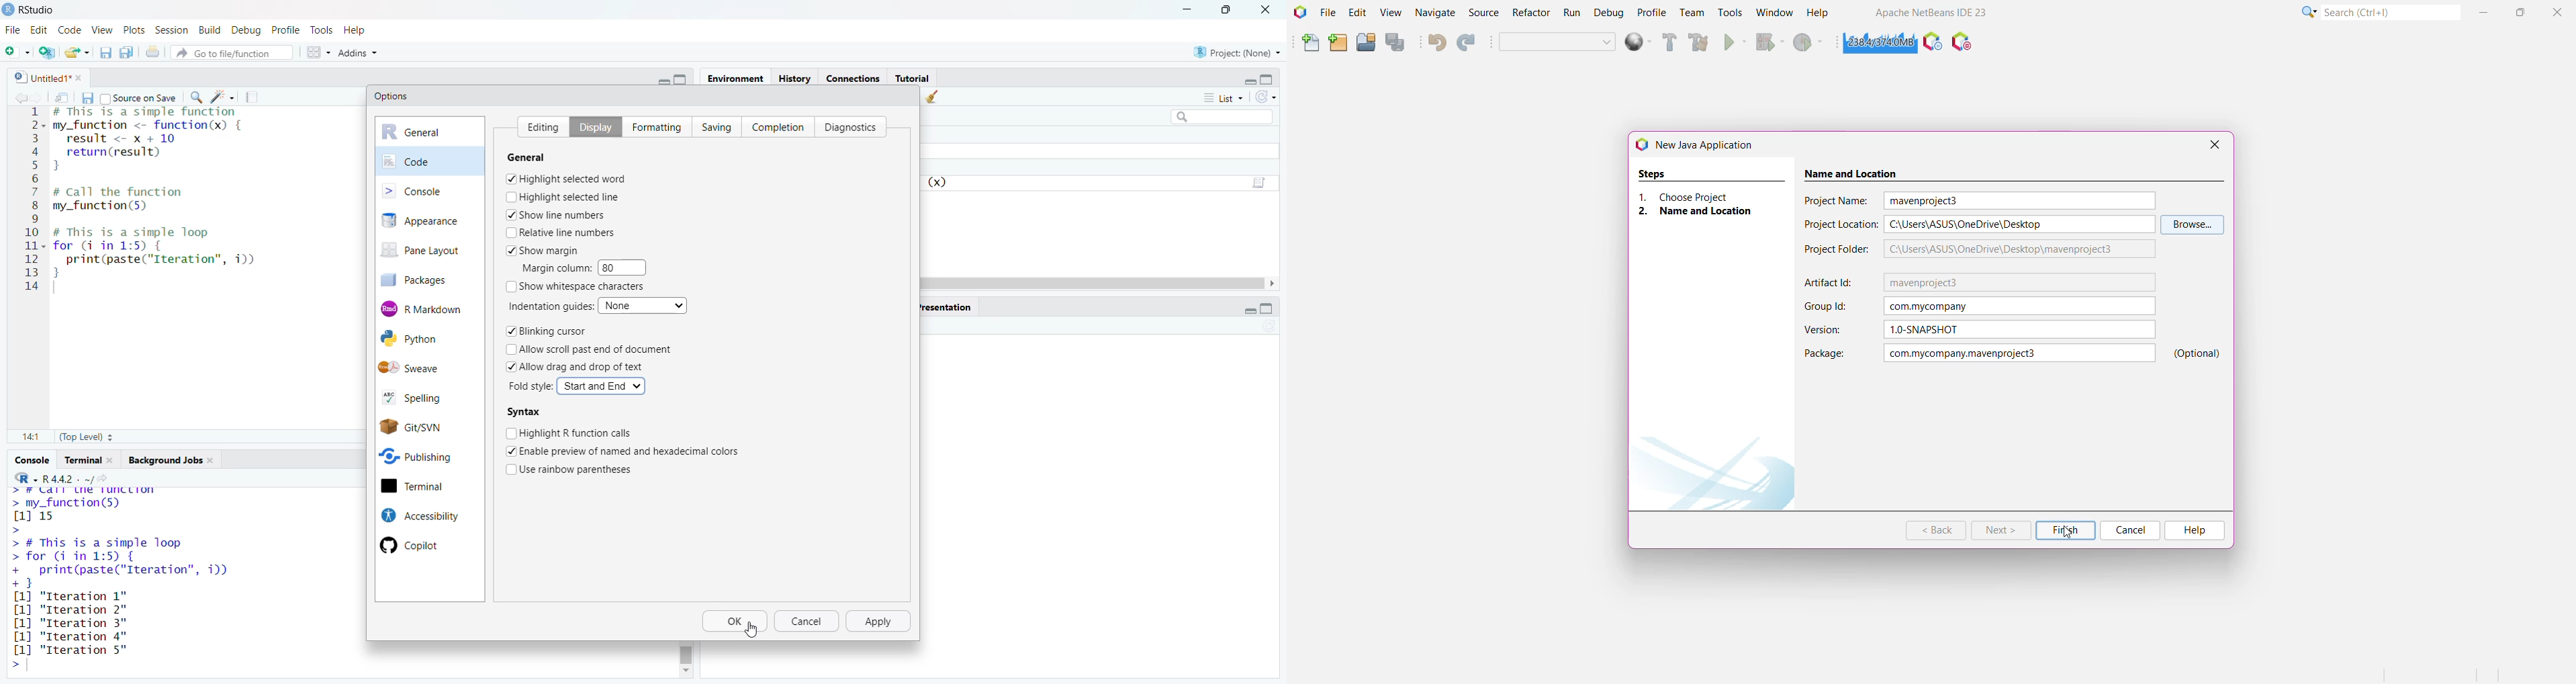 The image size is (2576, 700). Describe the element at coordinates (777, 125) in the screenshot. I see `completion` at that location.